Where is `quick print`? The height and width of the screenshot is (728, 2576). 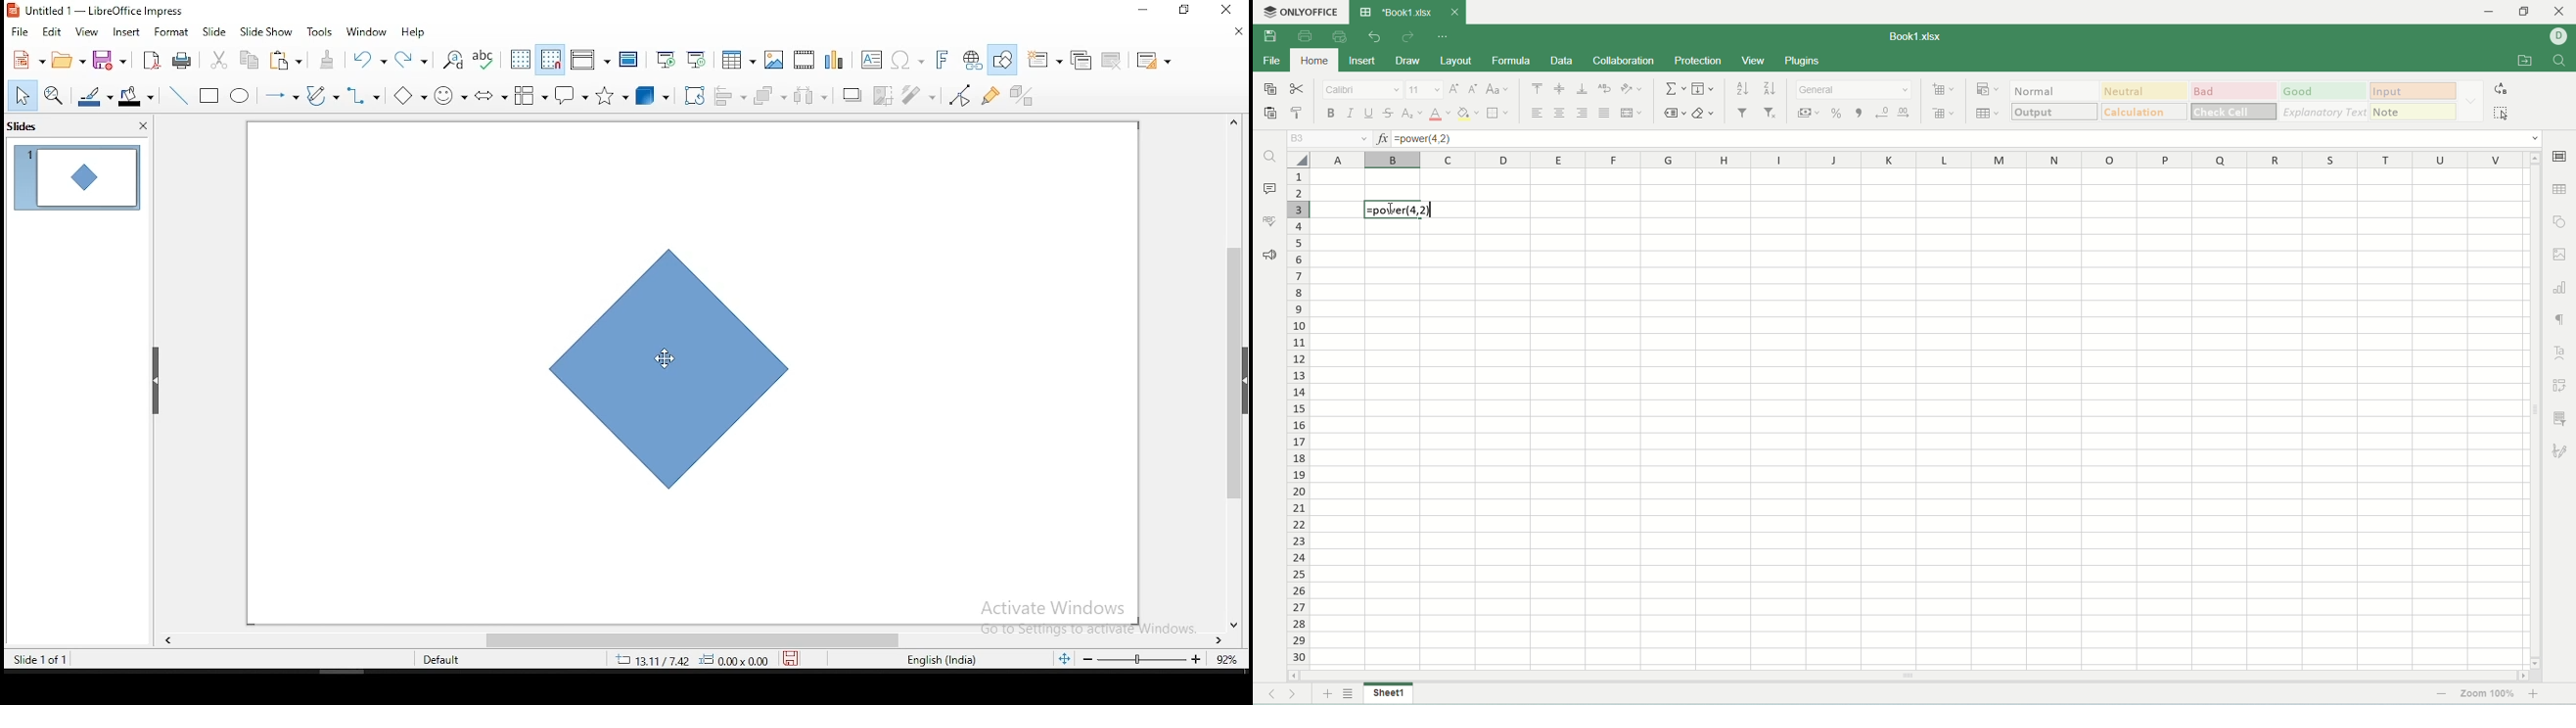
quick print is located at coordinates (1340, 35).